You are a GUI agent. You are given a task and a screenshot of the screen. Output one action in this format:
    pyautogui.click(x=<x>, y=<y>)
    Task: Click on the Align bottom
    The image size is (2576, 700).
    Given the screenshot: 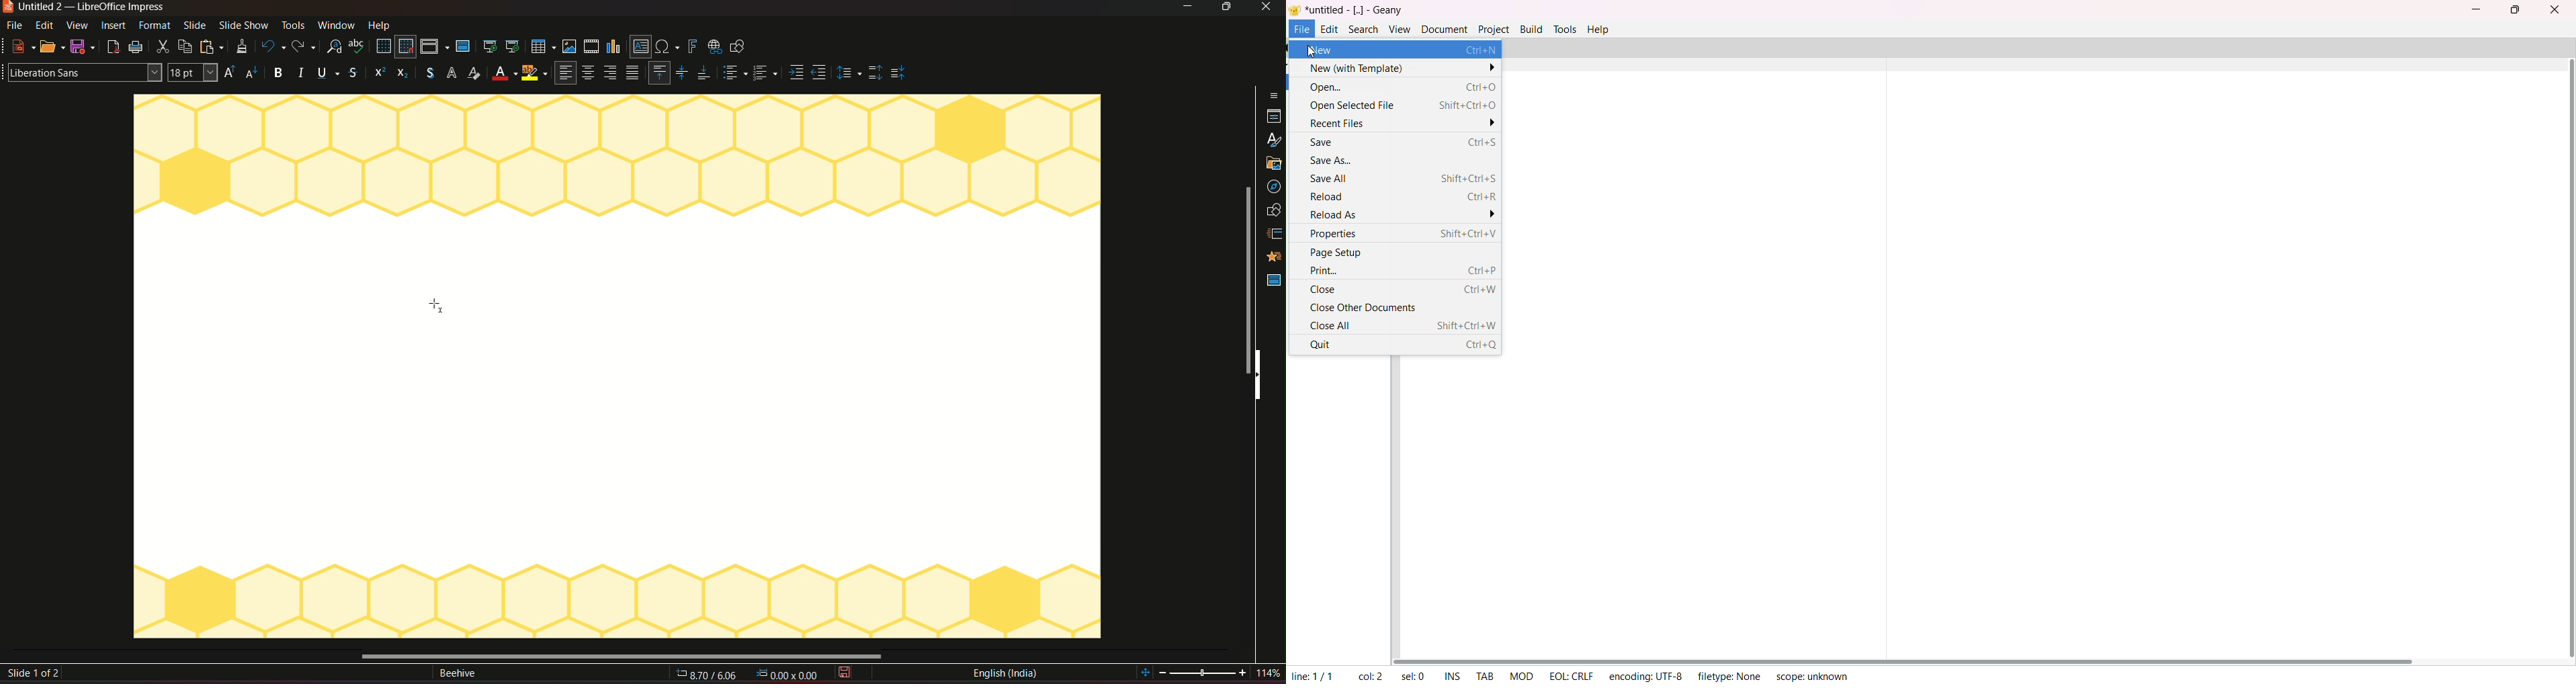 What is the action you would take?
    pyautogui.click(x=704, y=73)
    